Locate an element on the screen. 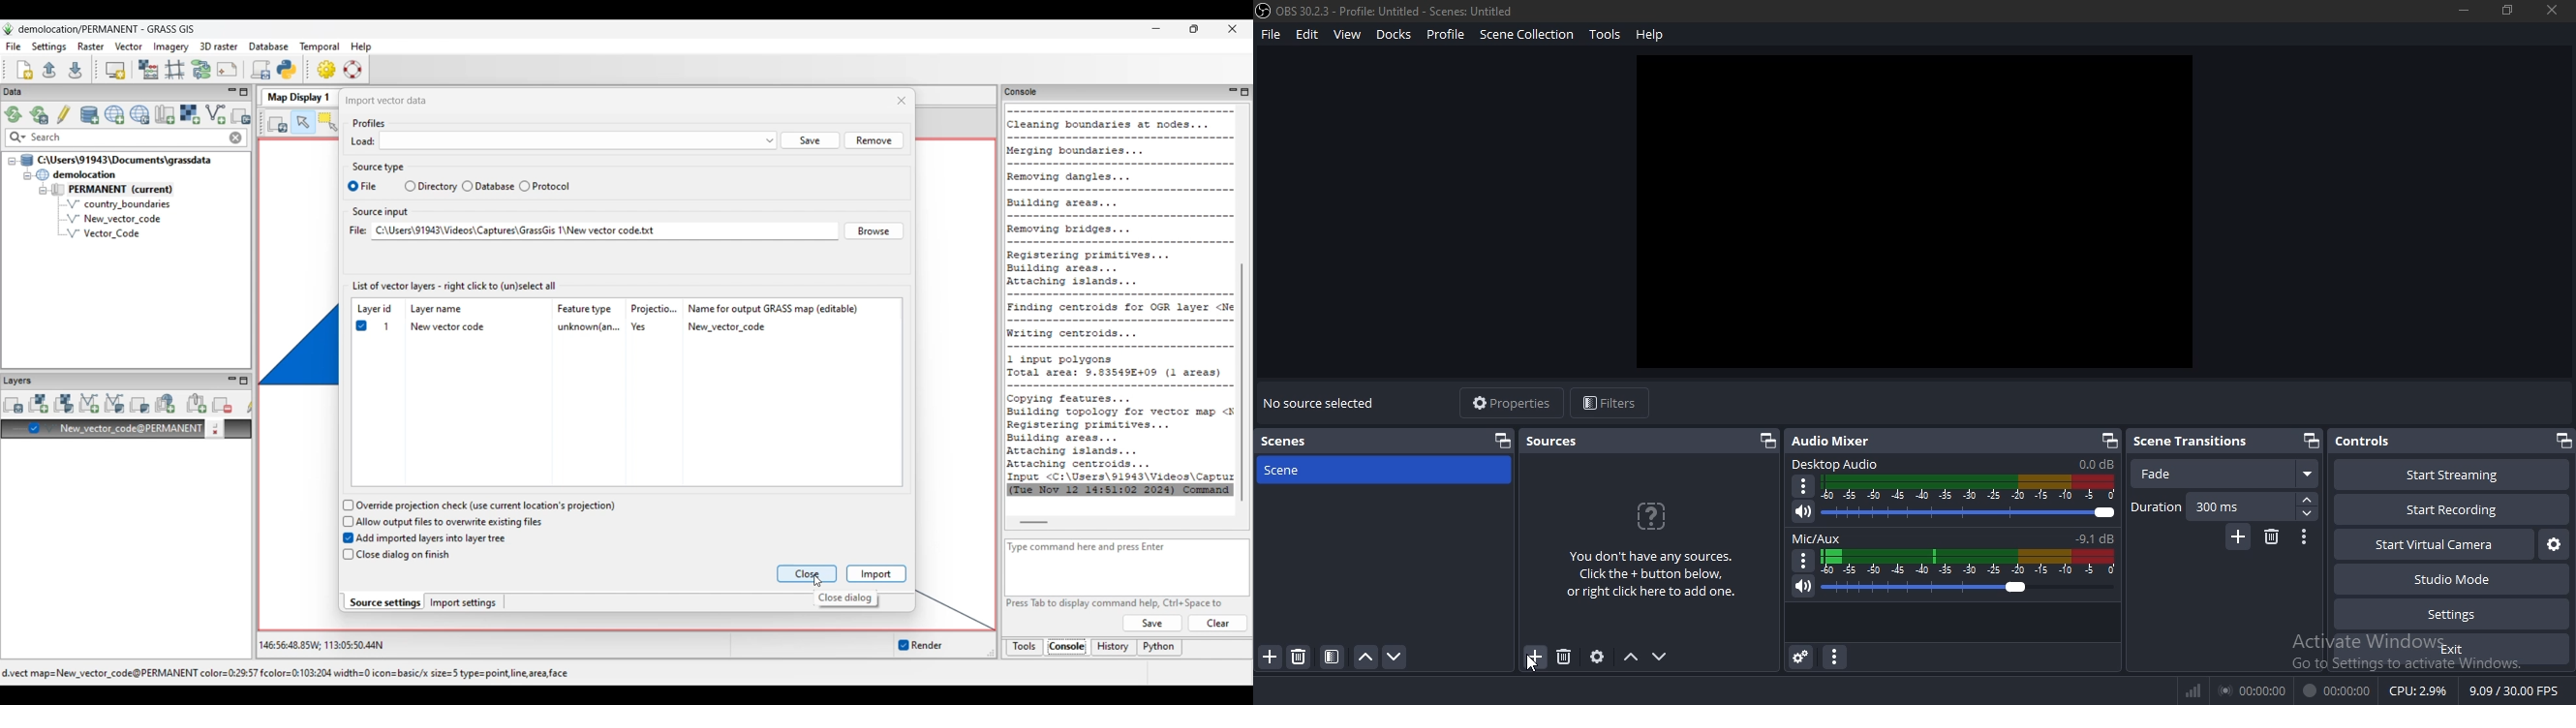  audio mixer settings is located at coordinates (1800, 658).